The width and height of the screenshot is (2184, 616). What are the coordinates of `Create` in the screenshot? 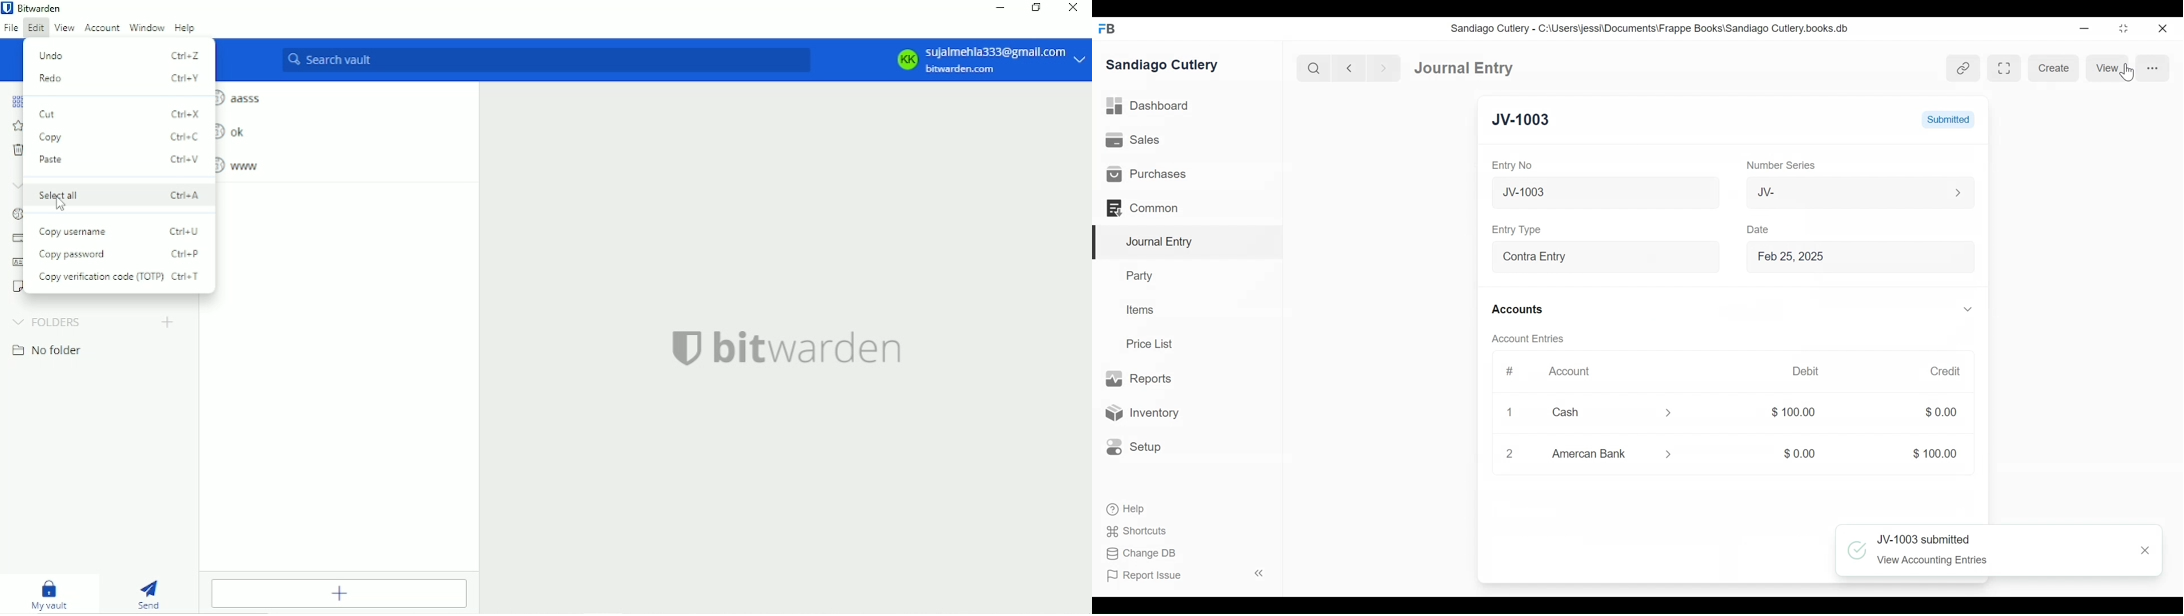 It's located at (2055, 69).